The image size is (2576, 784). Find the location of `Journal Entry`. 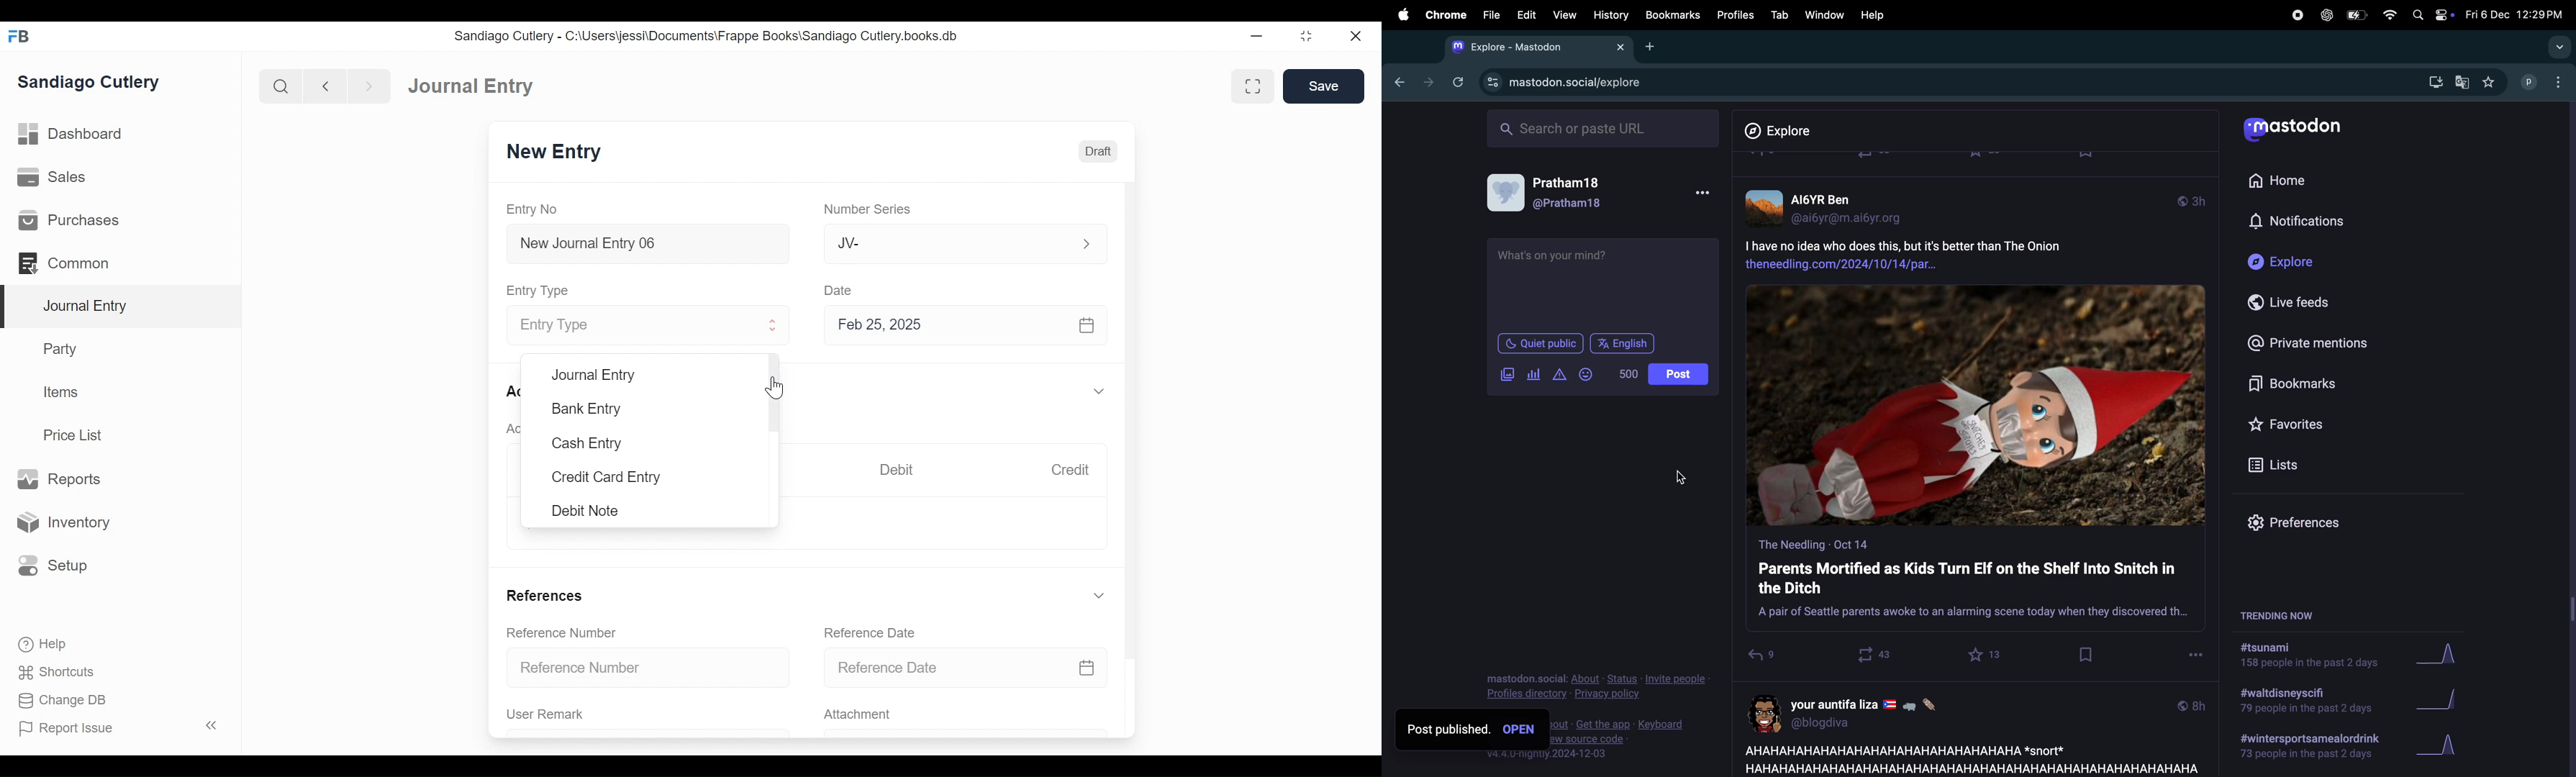

Journal Entry is located at coordinates (471, 85).